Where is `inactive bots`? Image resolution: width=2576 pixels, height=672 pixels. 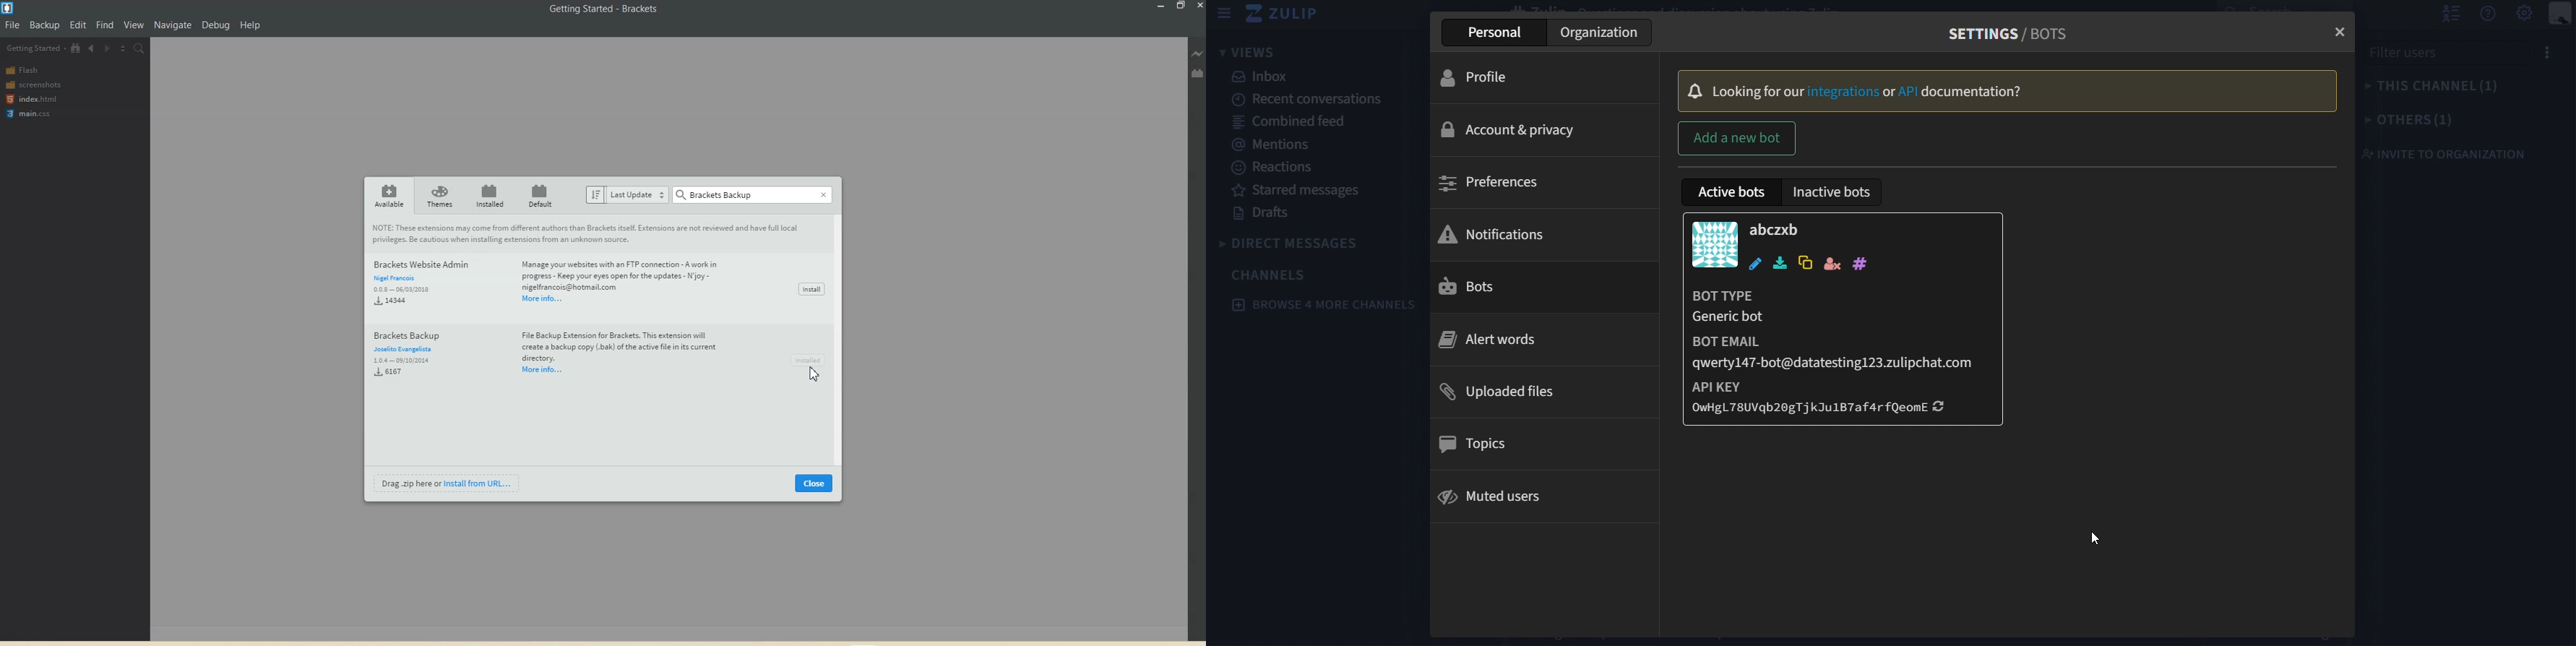
inactive bots is located at coordinates (1838, 191).